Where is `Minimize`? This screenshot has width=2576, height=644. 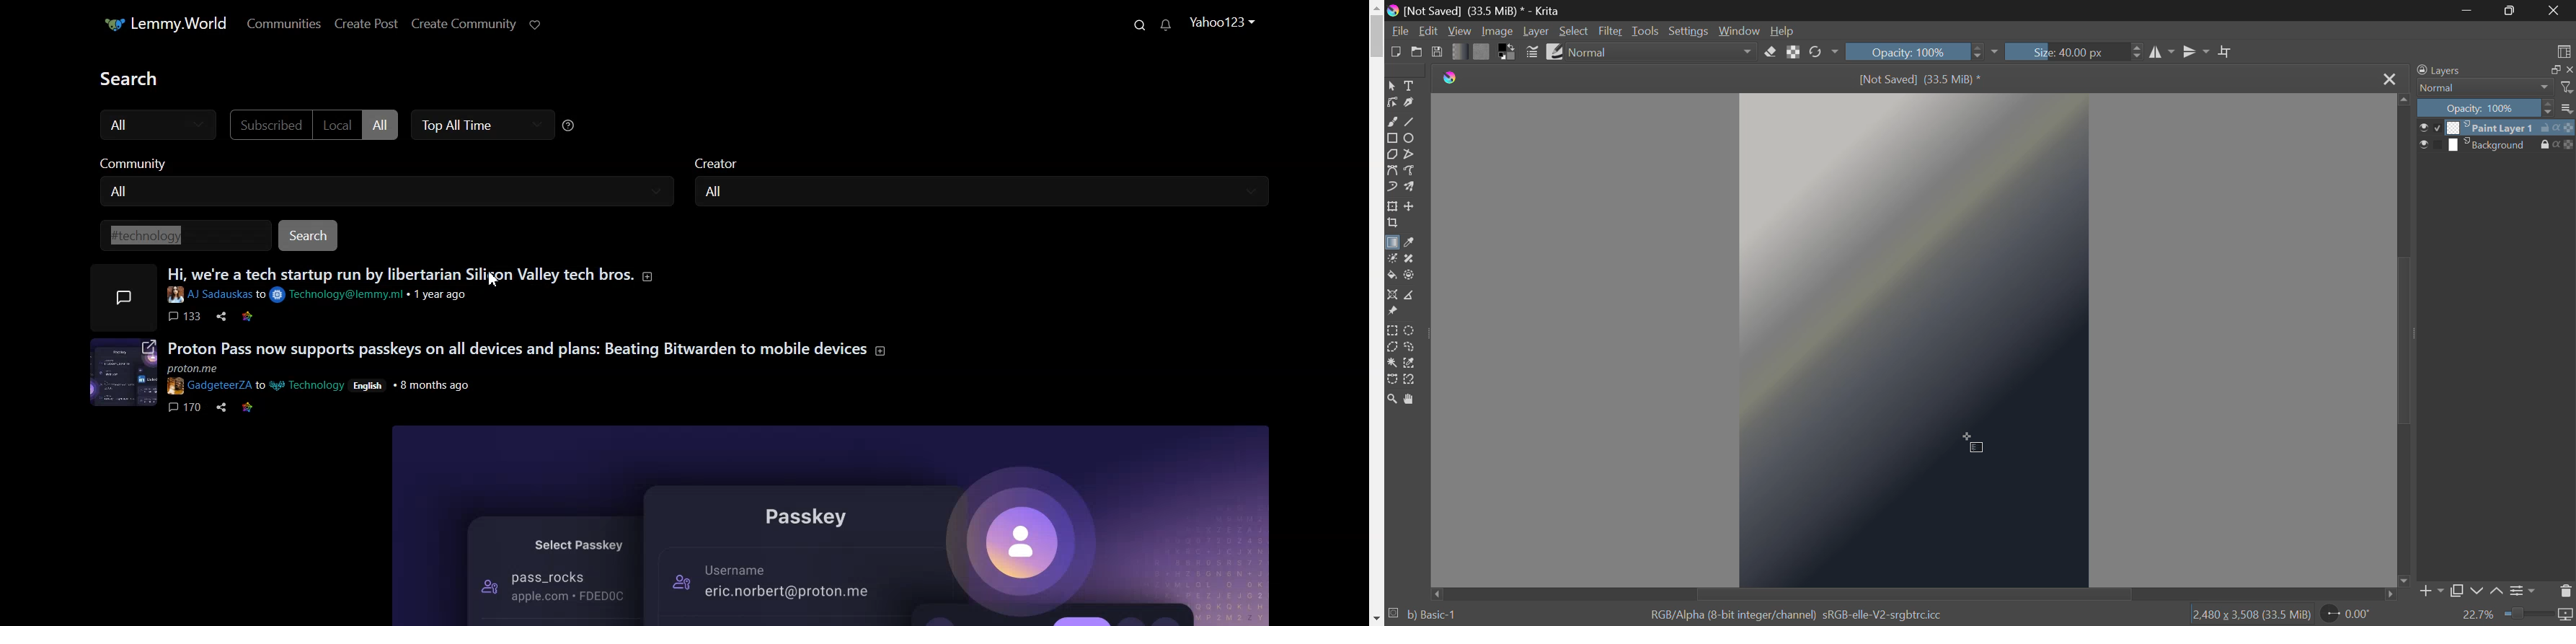
Minimize is located at coordinates (2512, 12).